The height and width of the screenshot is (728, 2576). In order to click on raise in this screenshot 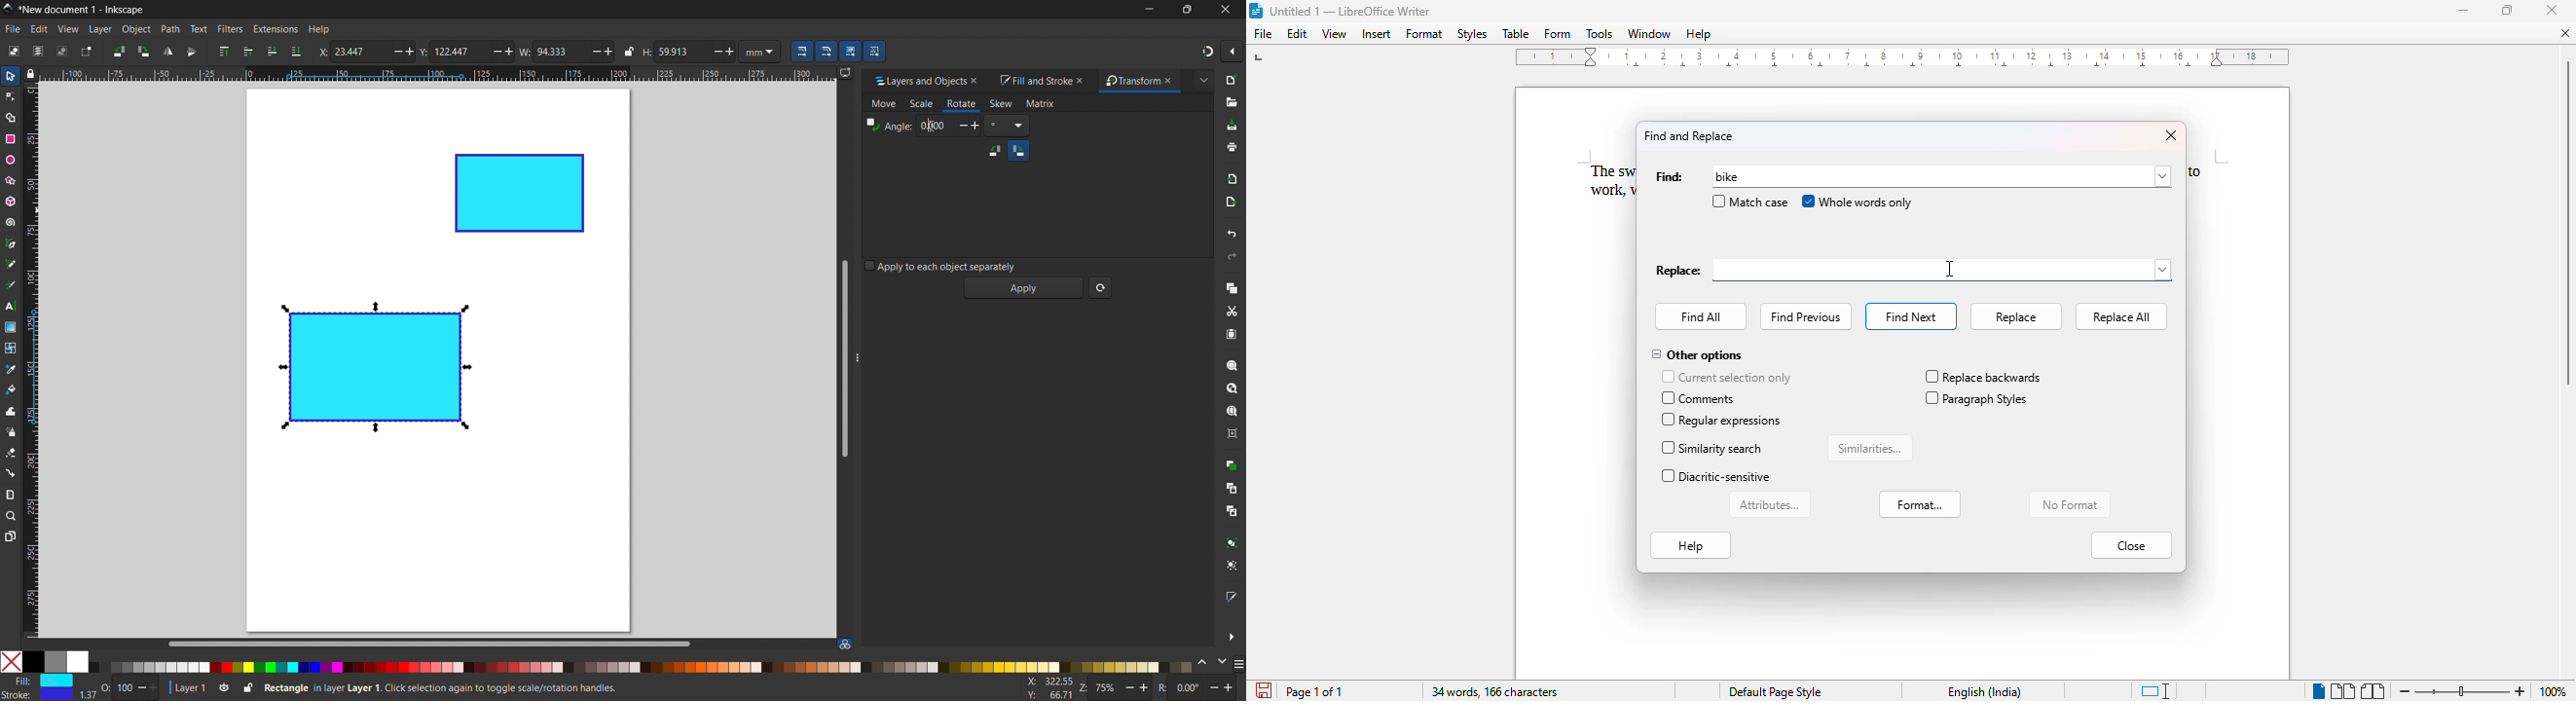, I will do `click(248, 51)`.